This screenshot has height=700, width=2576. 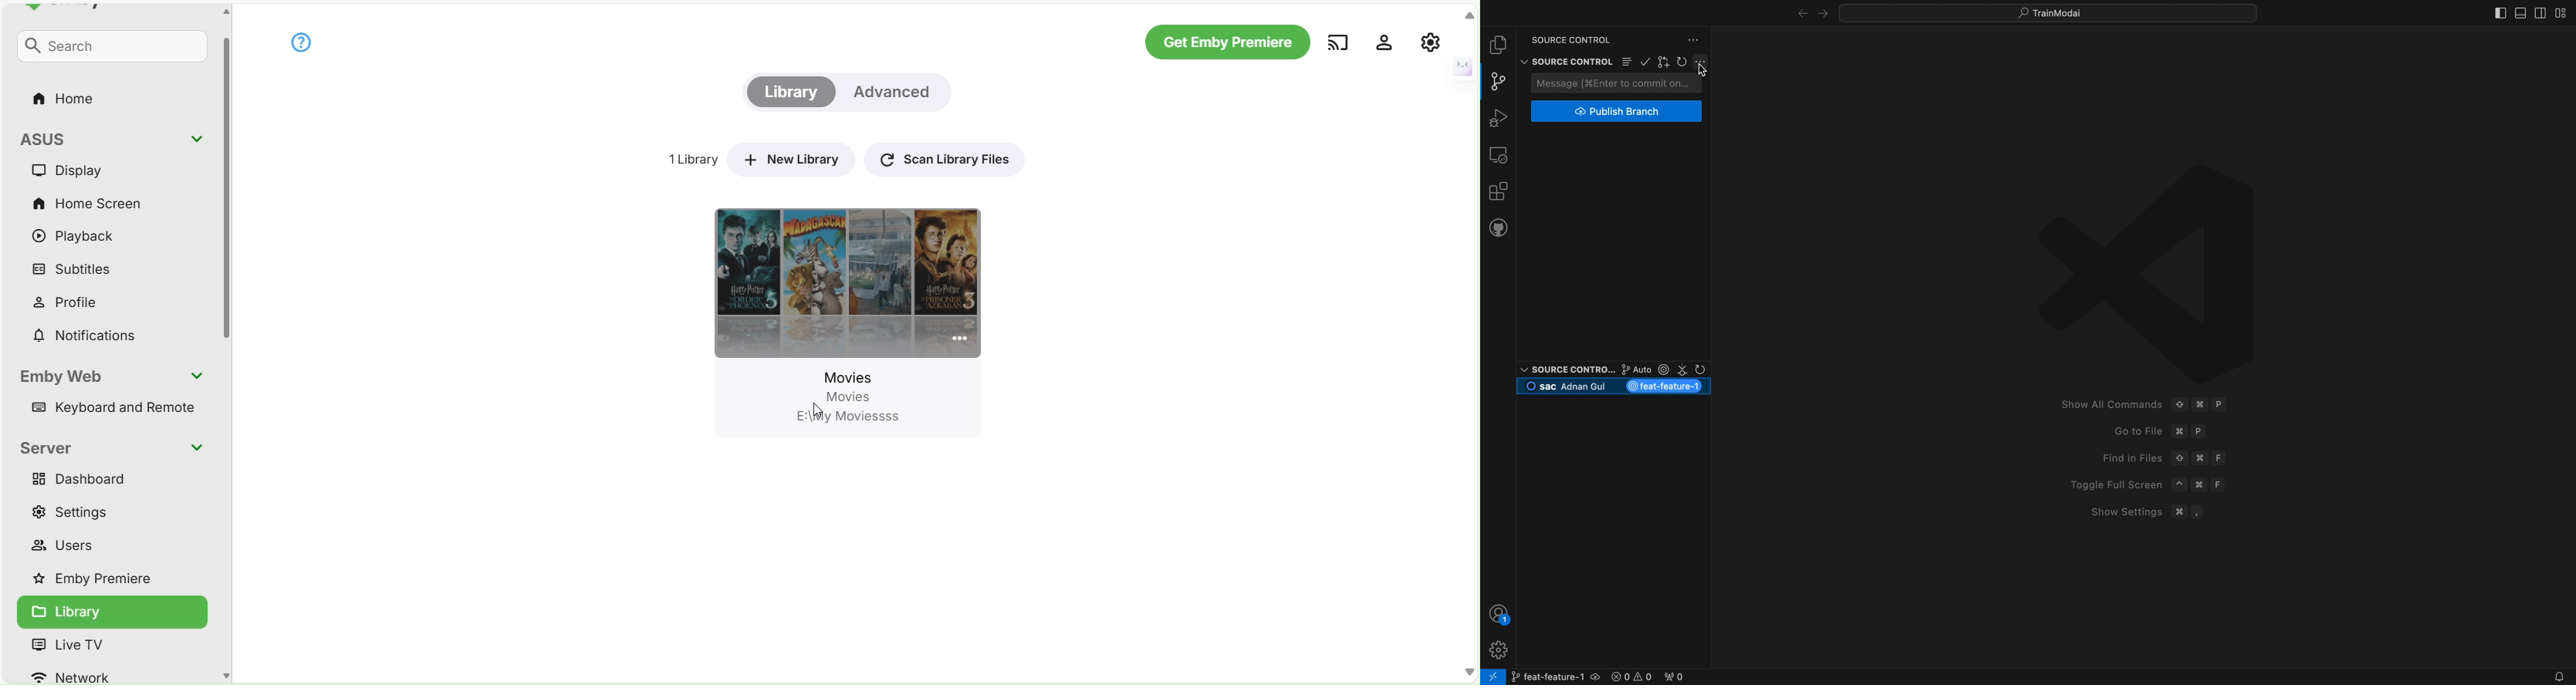 I want to click on collapse, so click(x=1461, y=65).